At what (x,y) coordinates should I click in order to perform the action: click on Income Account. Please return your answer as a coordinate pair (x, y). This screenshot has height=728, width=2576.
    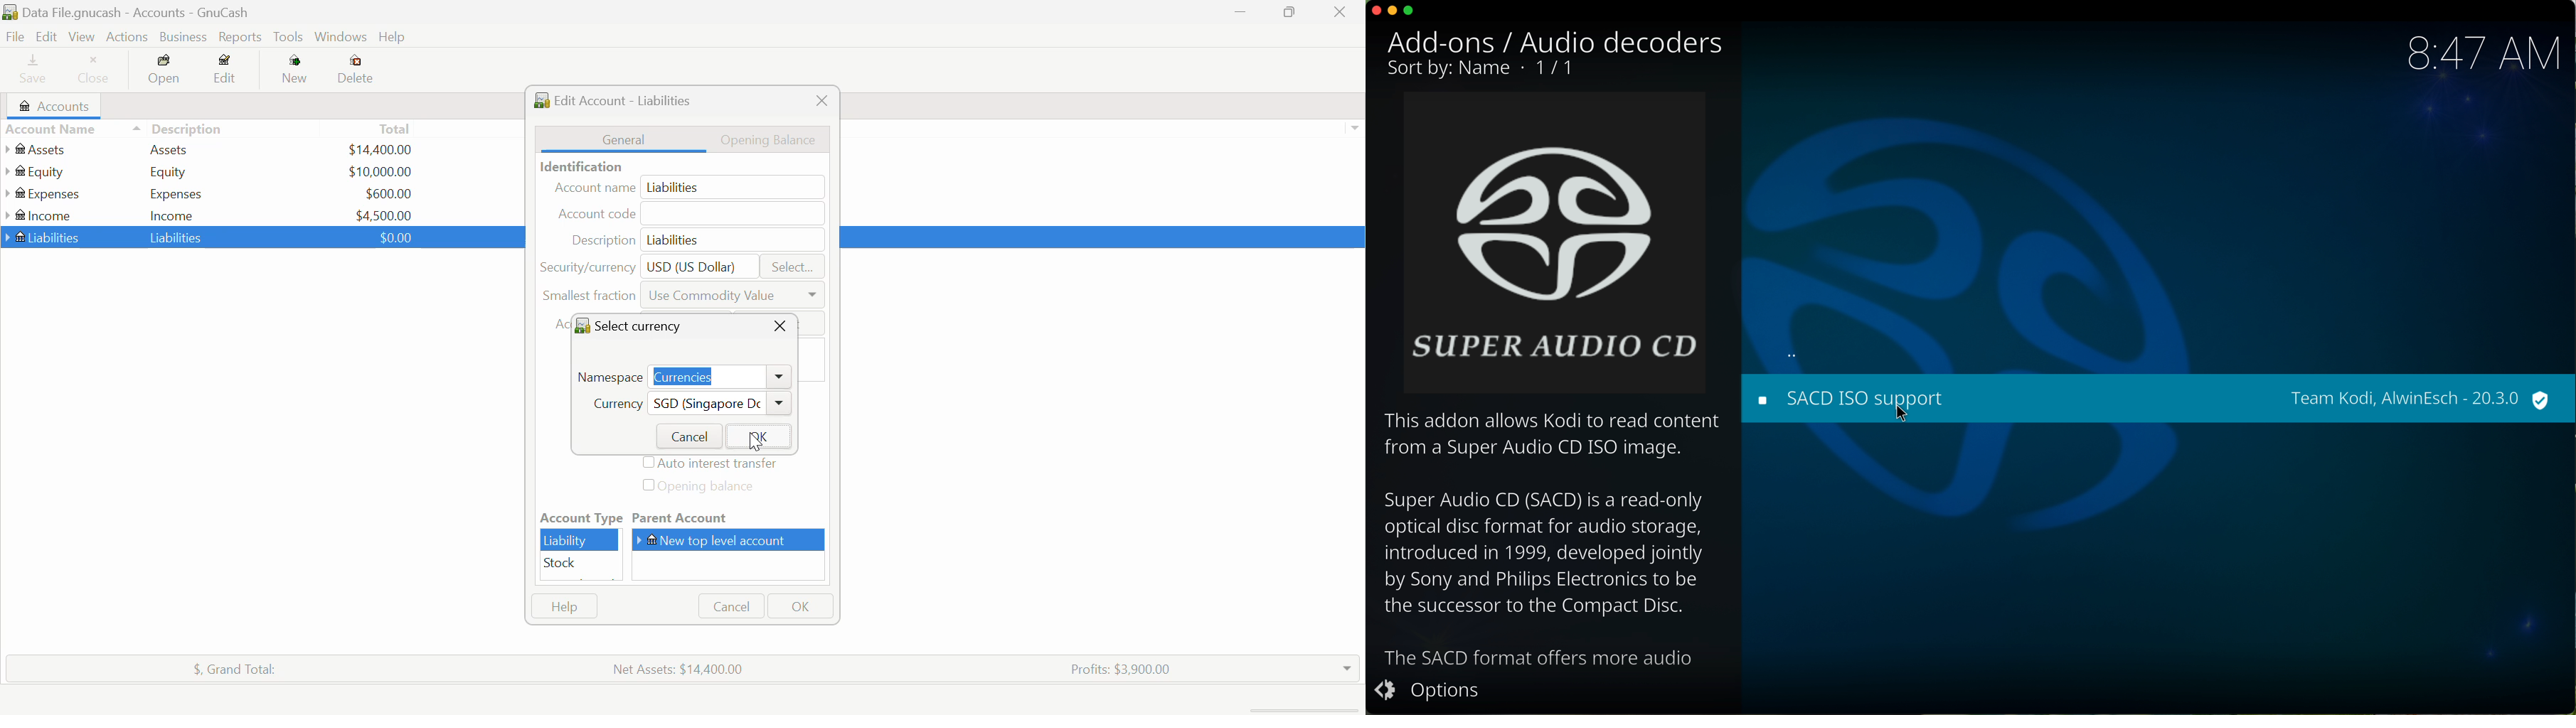
    Looking at the image, I should click on (43, 215).